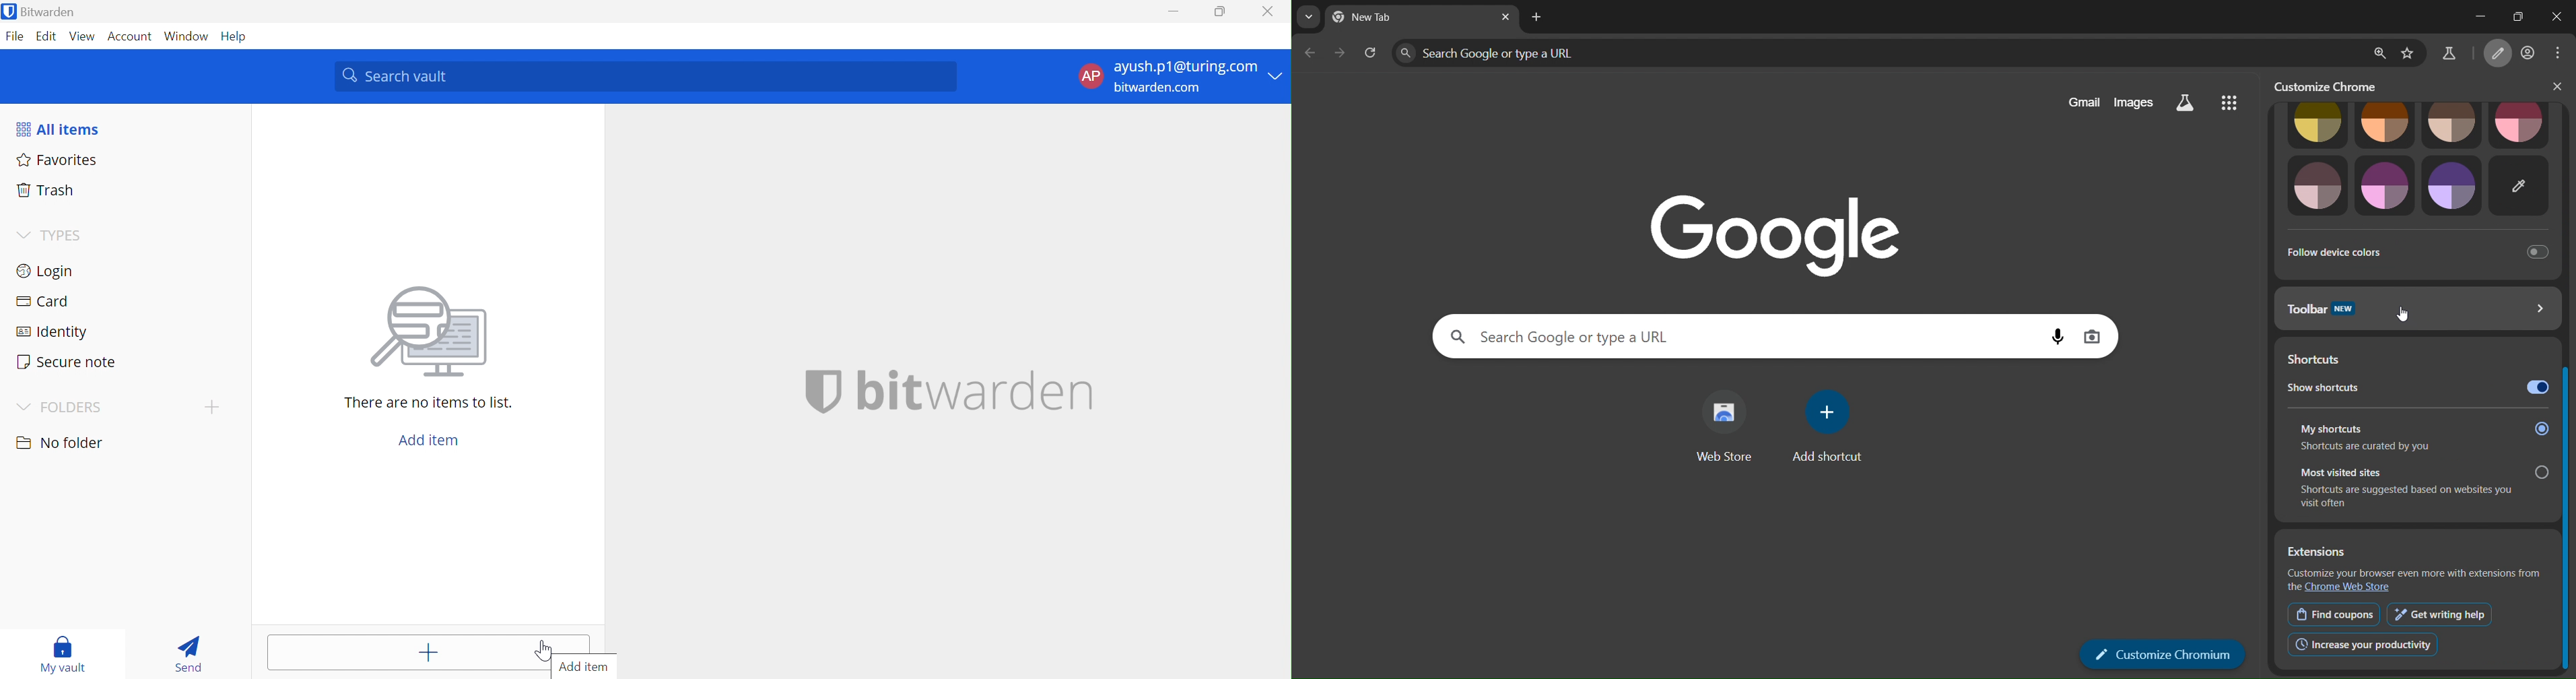 This screenshot has height=700, width=2576. I want to click on theme, so click(2314, 125).